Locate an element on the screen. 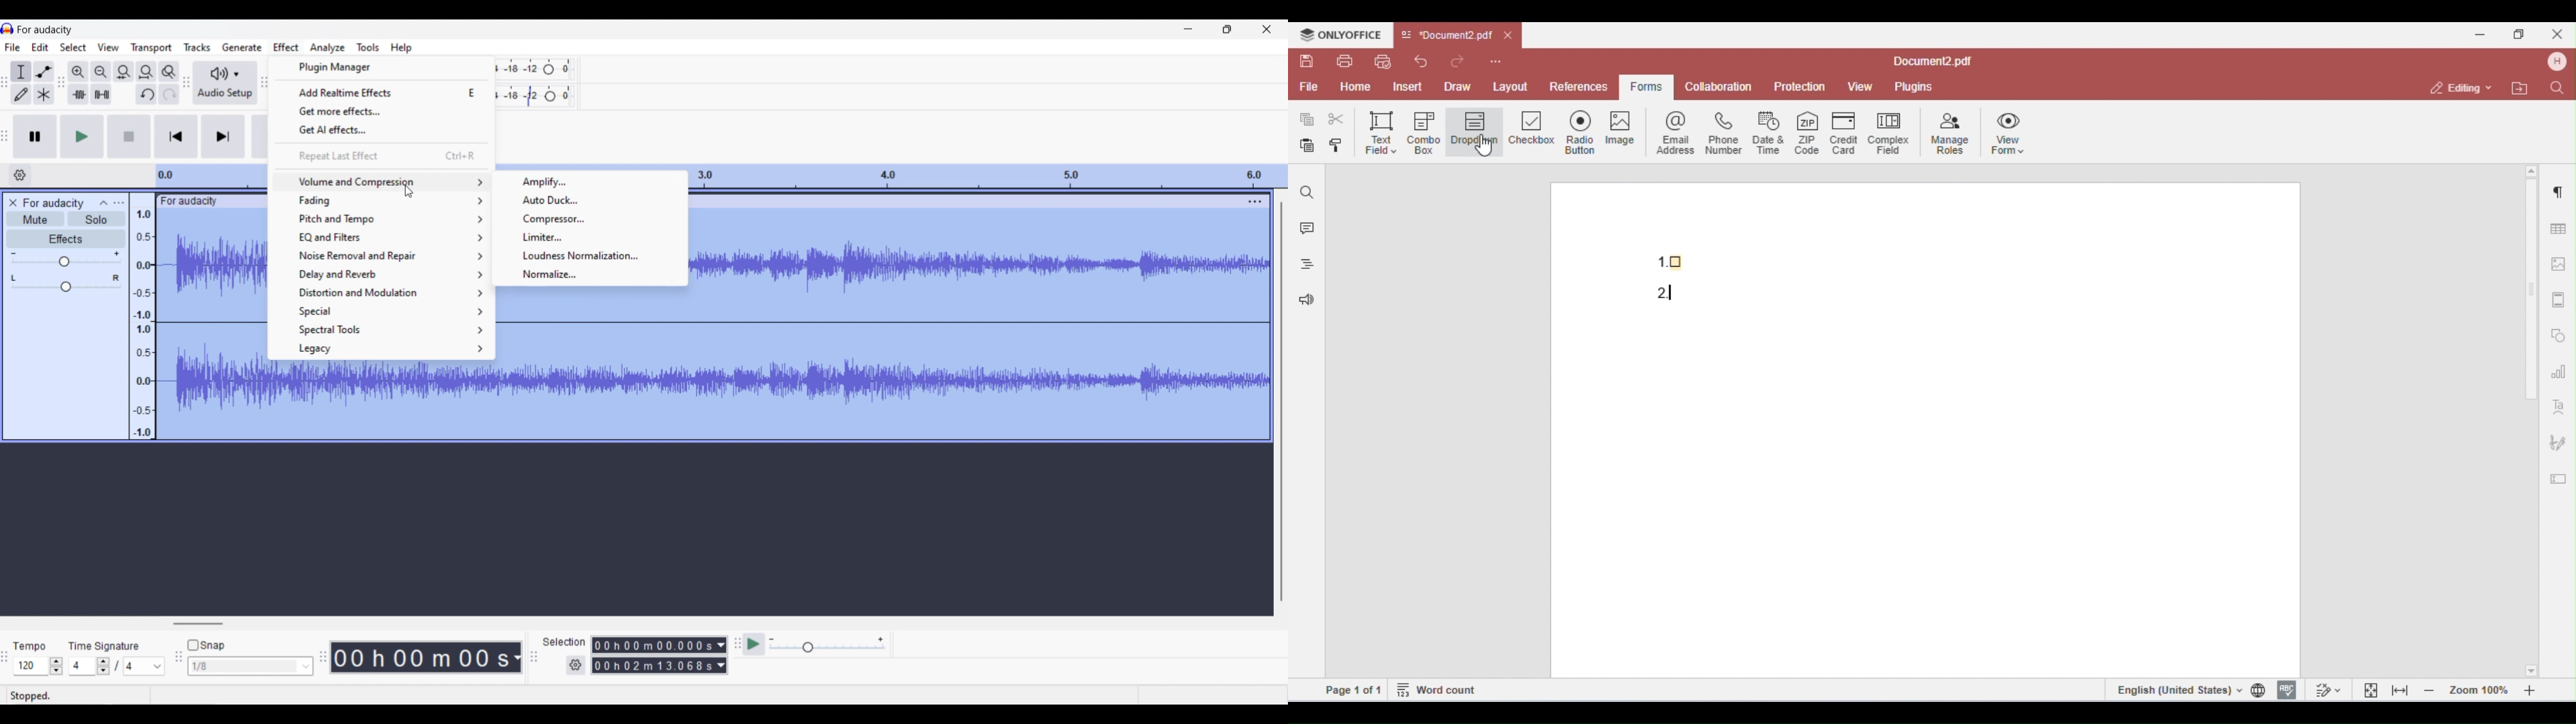  Project name is located at coordinates (54, 203).